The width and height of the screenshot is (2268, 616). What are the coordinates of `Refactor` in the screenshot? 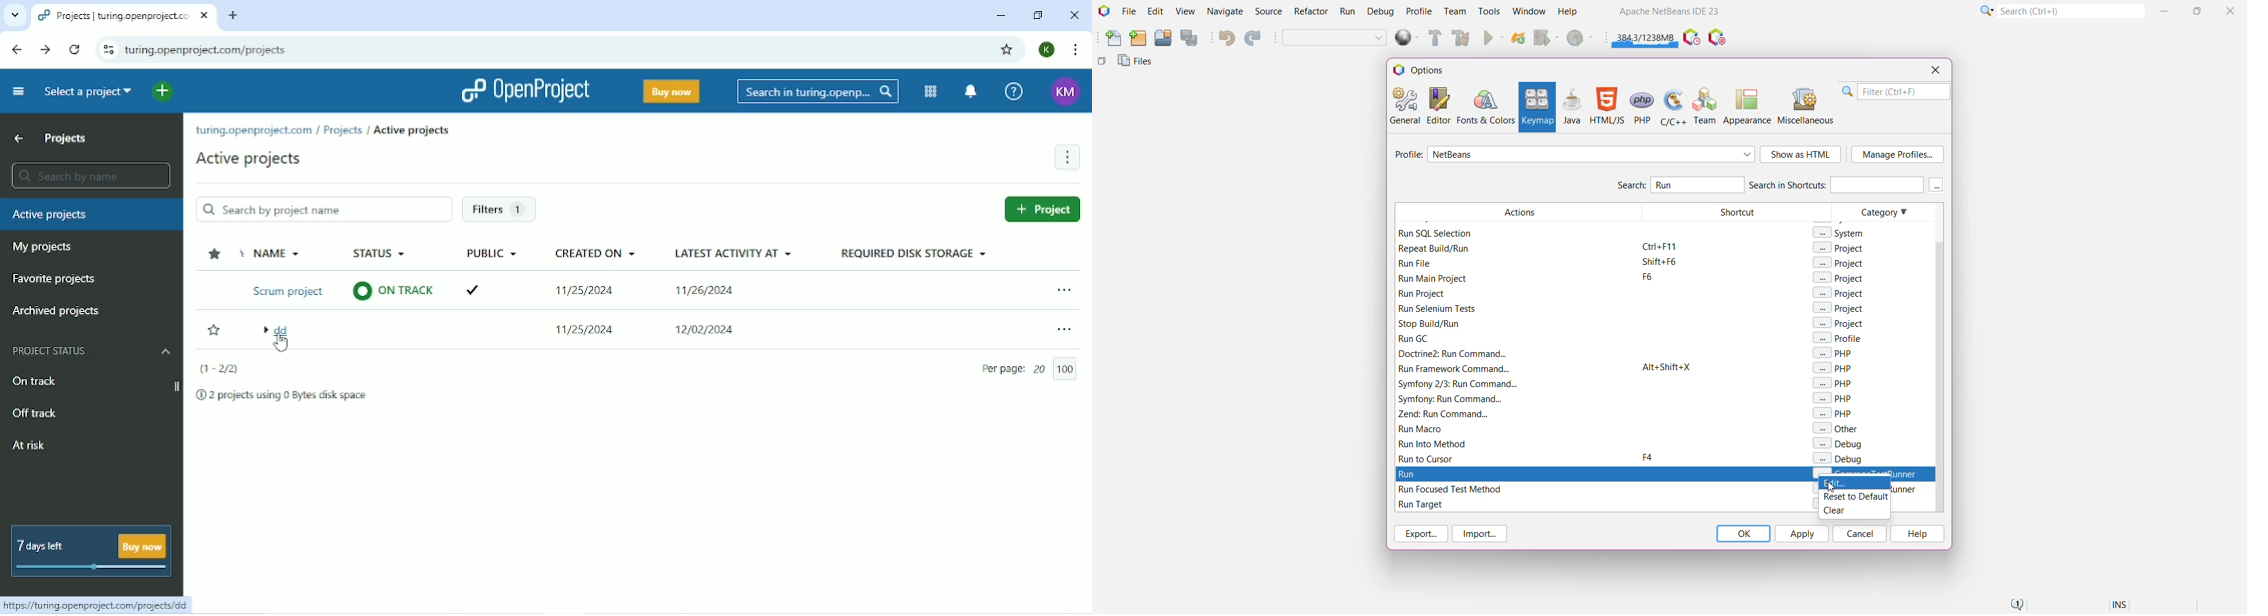 It's located at (1312, 13).